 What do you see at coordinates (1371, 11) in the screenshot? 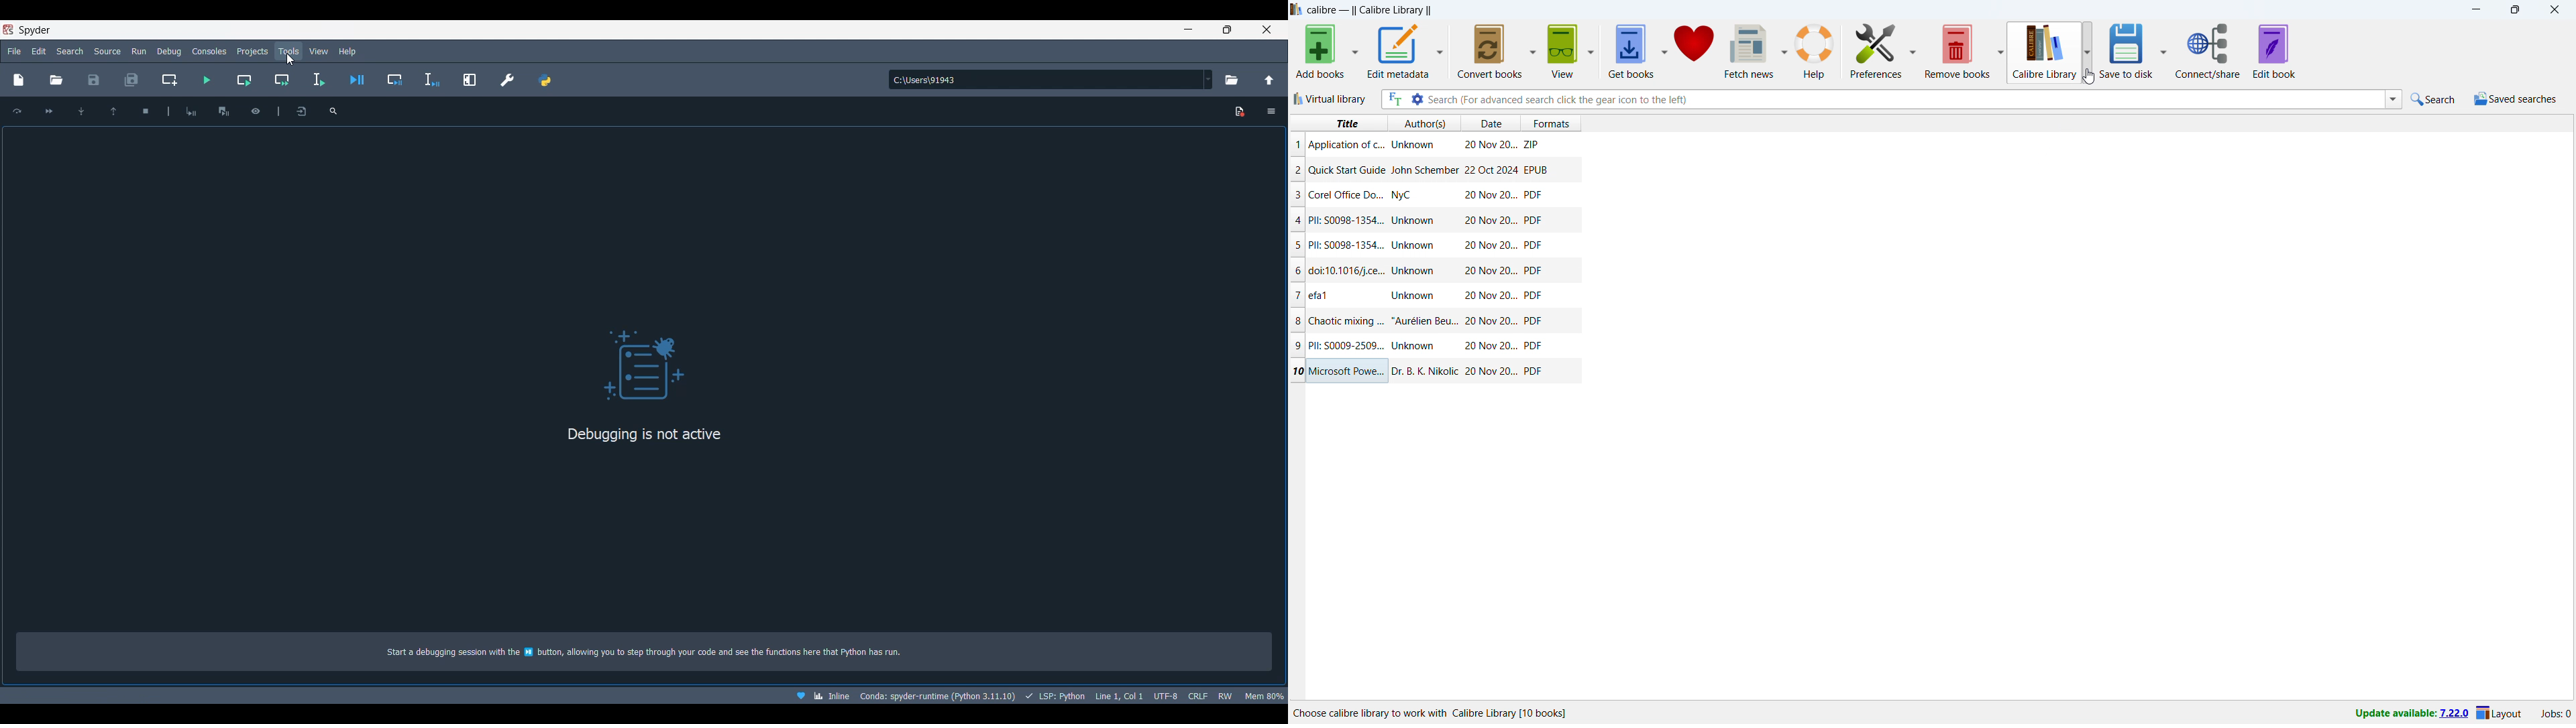
I see `title` at bounding box center [1371, 11].